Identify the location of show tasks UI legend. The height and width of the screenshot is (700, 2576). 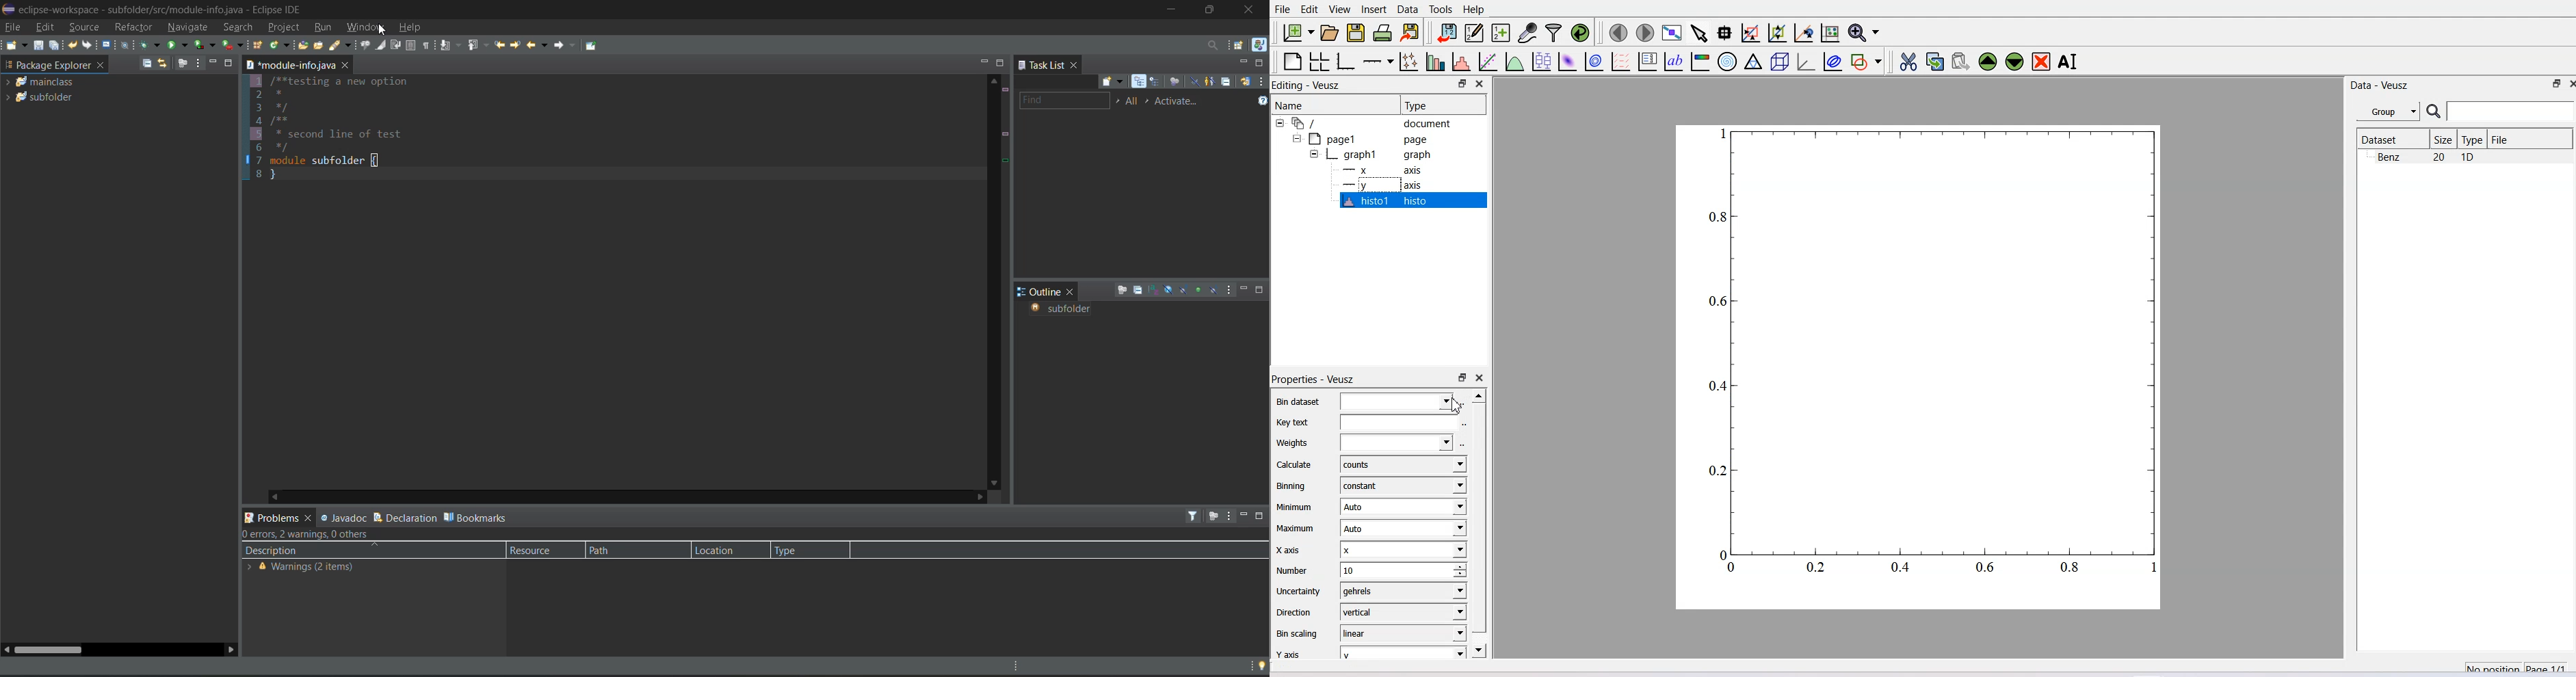
(1261, 100).